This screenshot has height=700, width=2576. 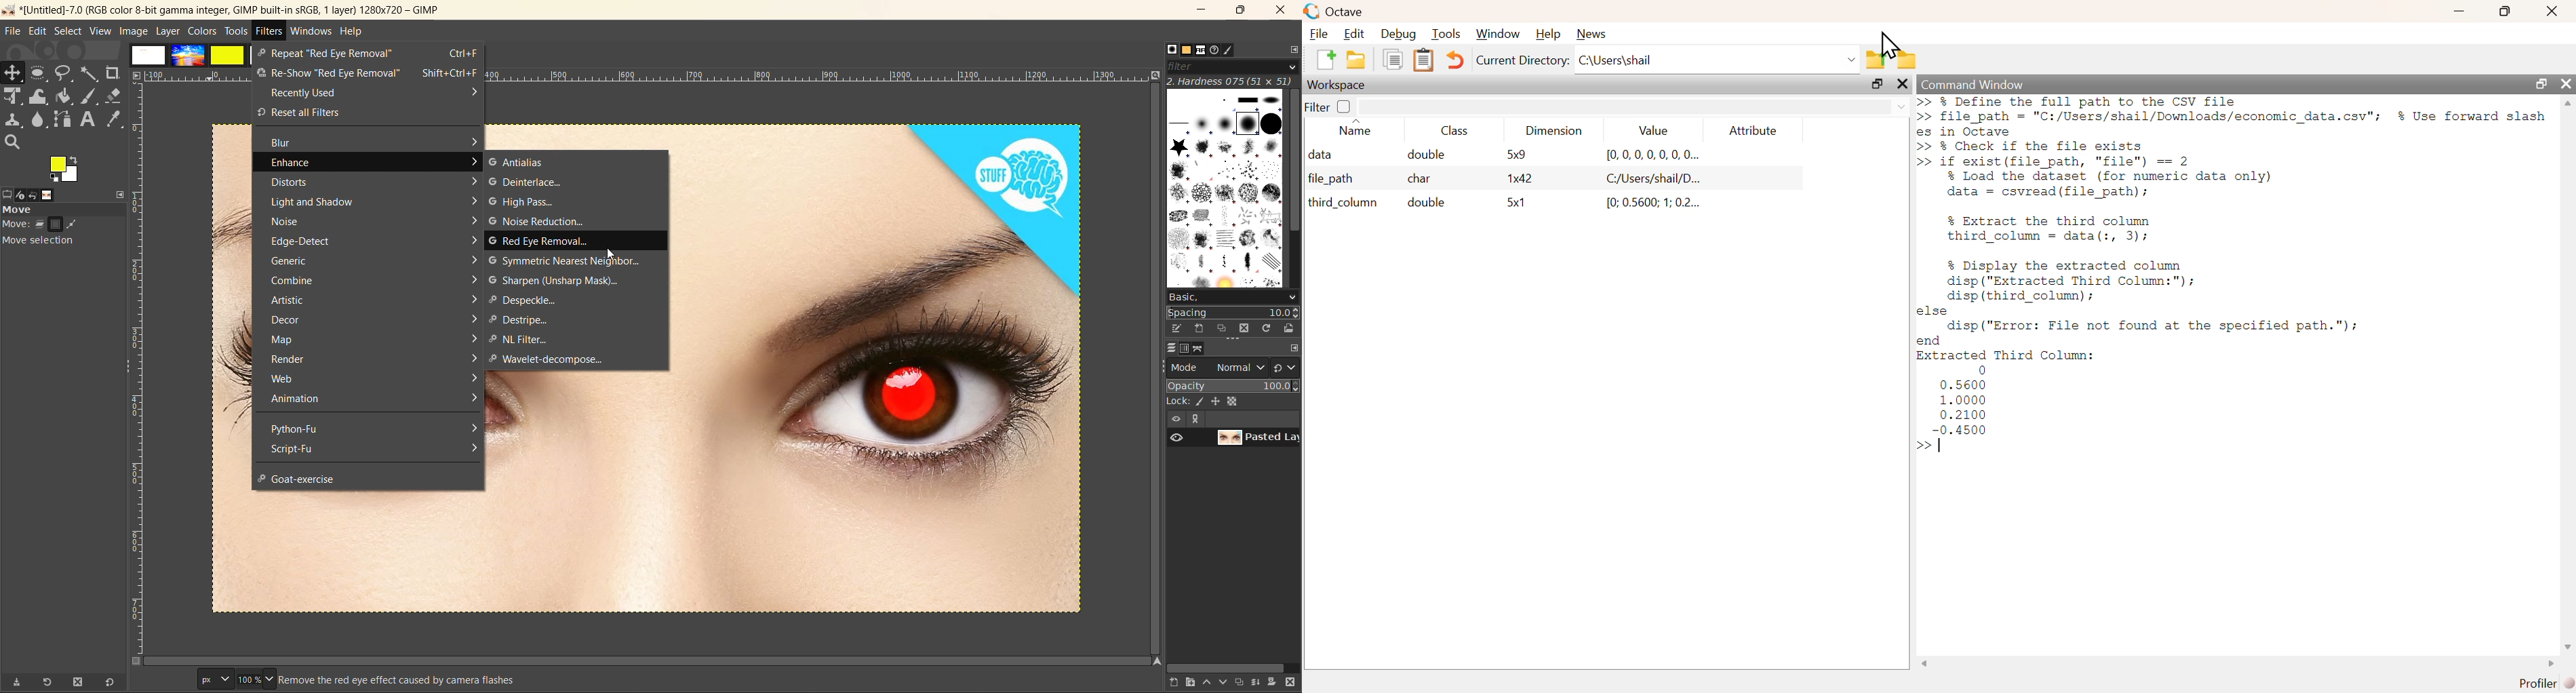 I want to click on image, so click(x=131, y=31).